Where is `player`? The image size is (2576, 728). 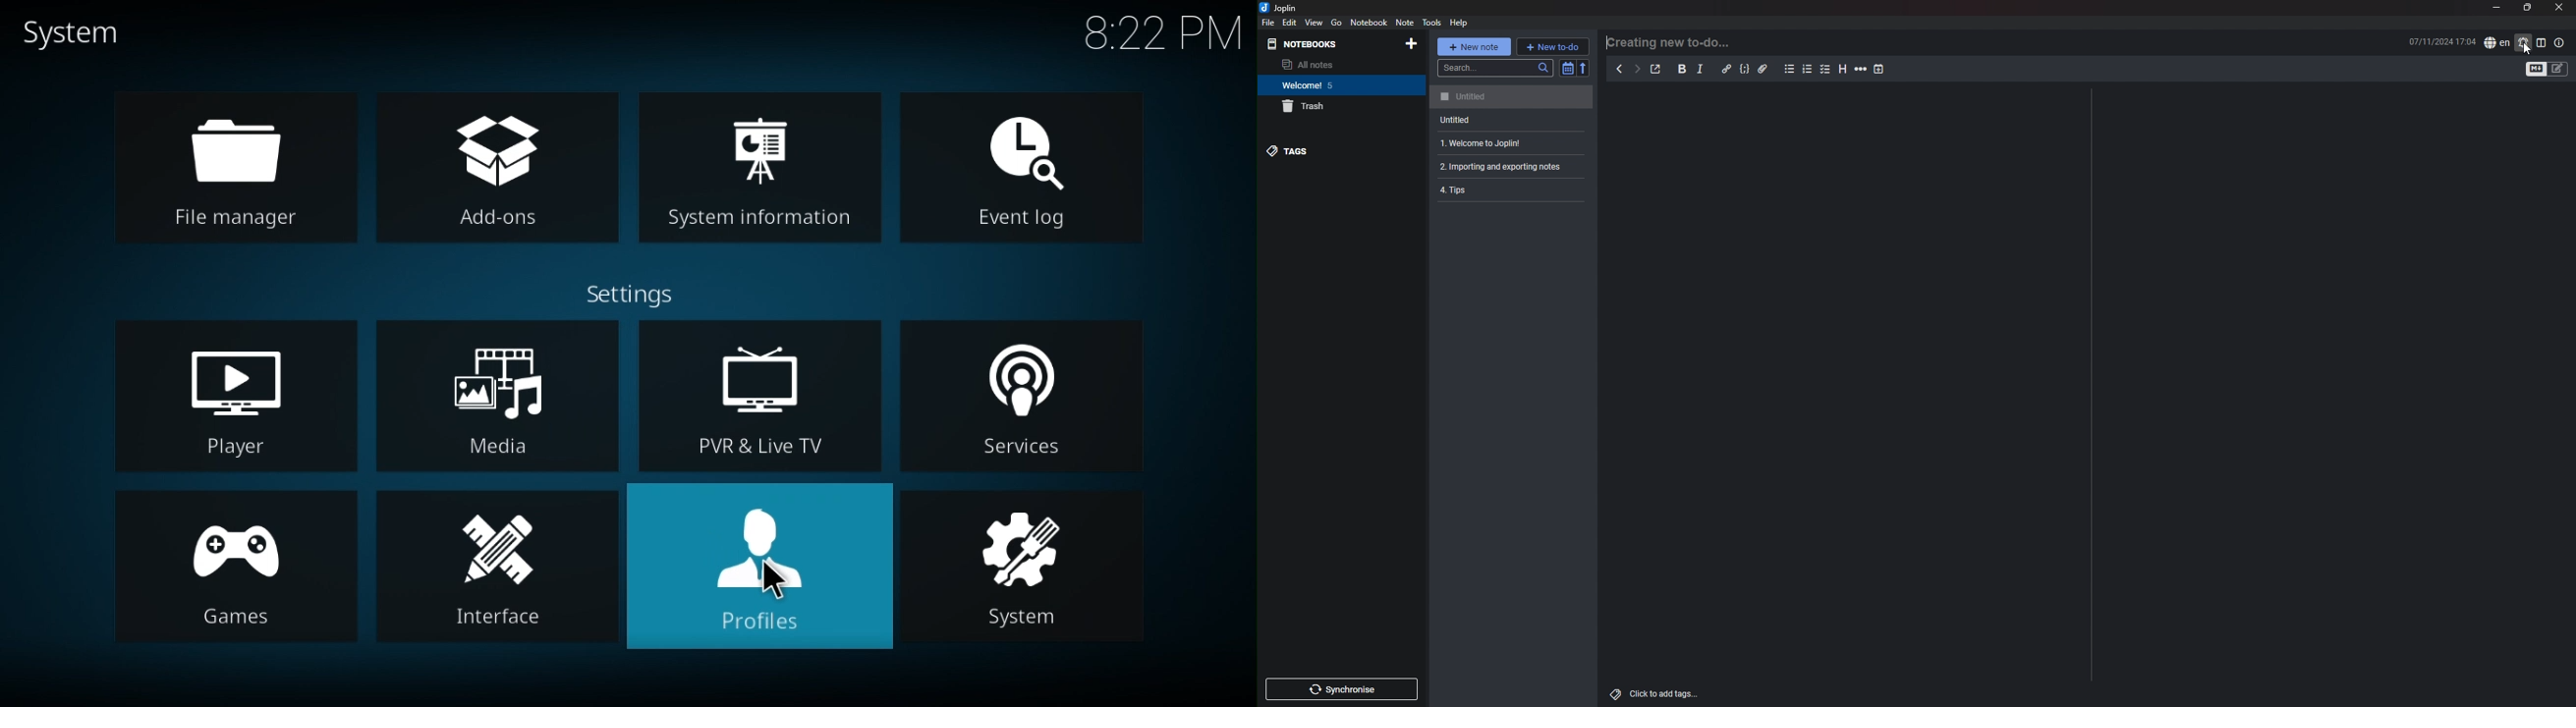
player is located at coordinates (228, 394).